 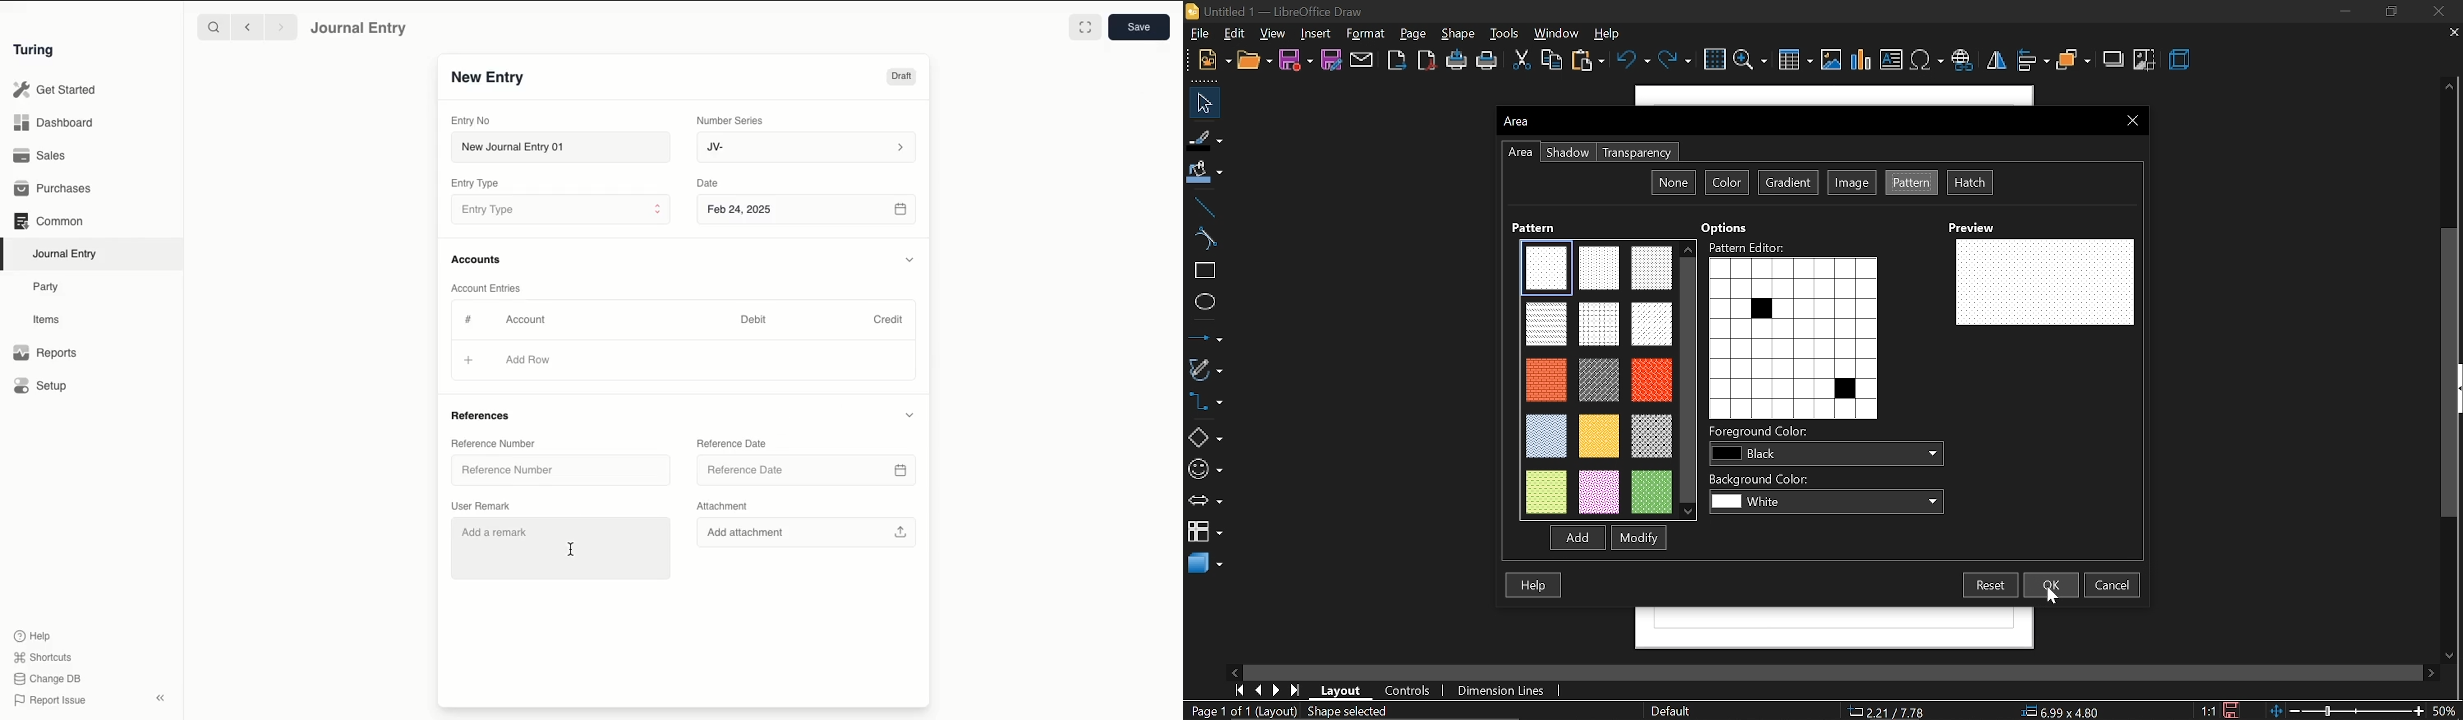 I want to click on Date, so click(x=710, y=182).